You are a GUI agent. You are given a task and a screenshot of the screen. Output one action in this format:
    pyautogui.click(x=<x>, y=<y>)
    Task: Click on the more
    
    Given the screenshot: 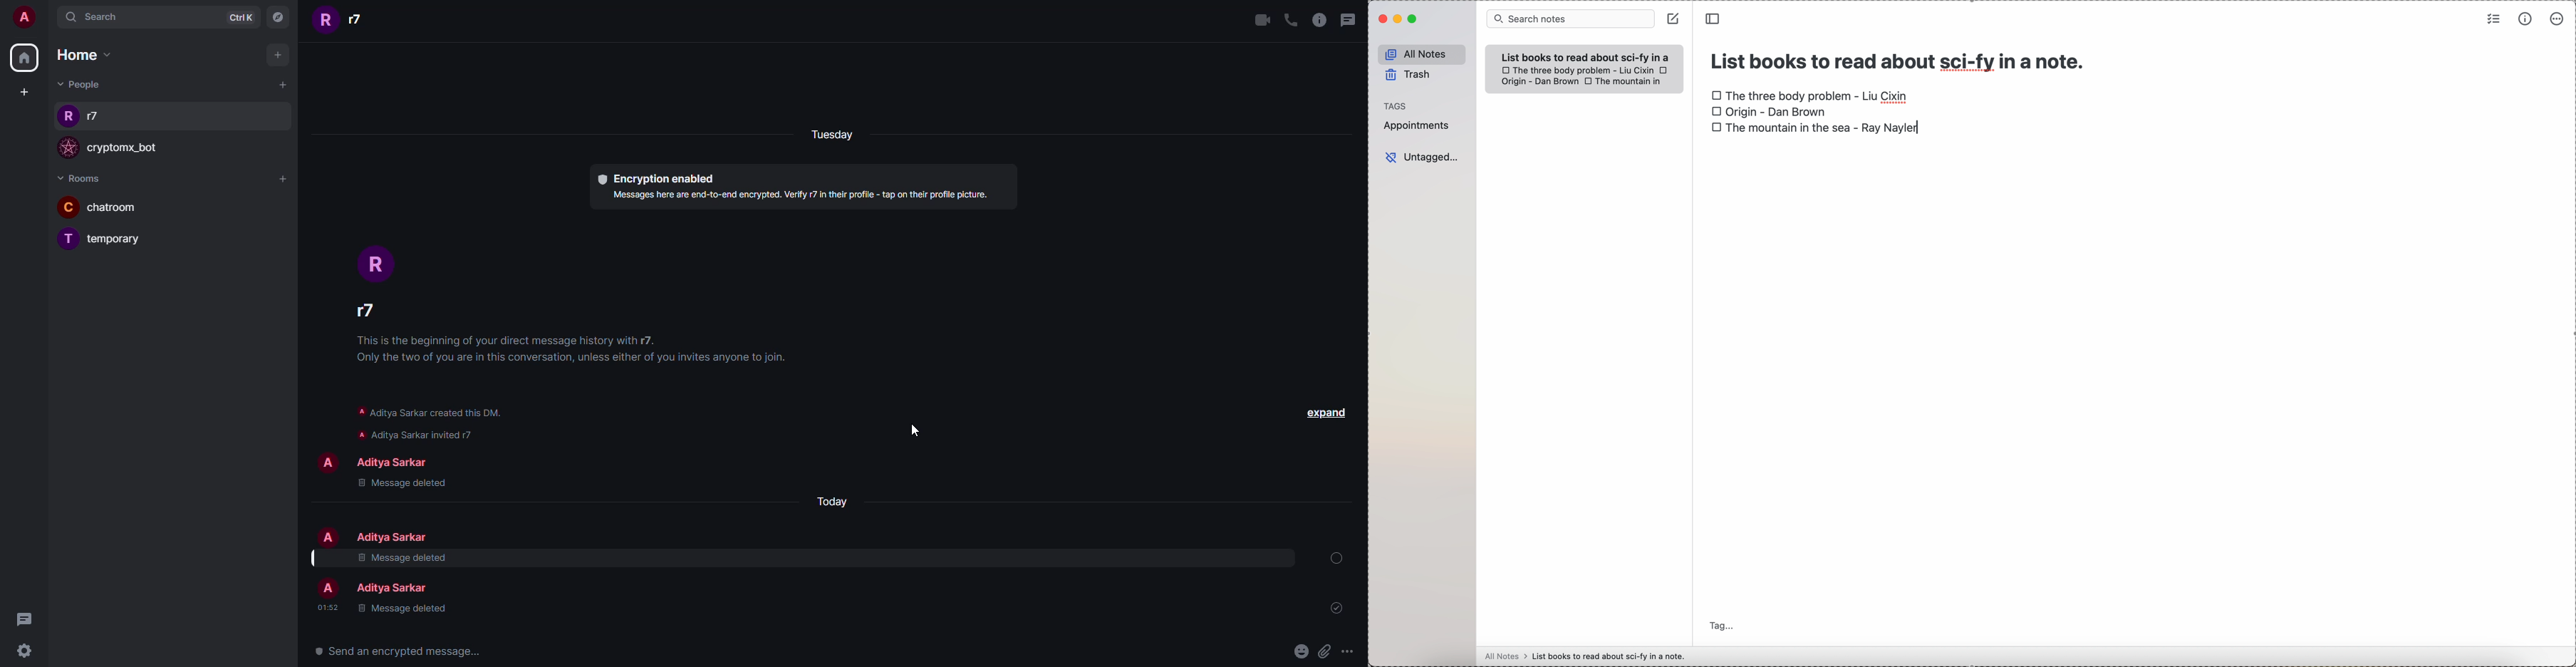 What is the action you would take?
    pyautogui.click(x=1347, y=652)
    